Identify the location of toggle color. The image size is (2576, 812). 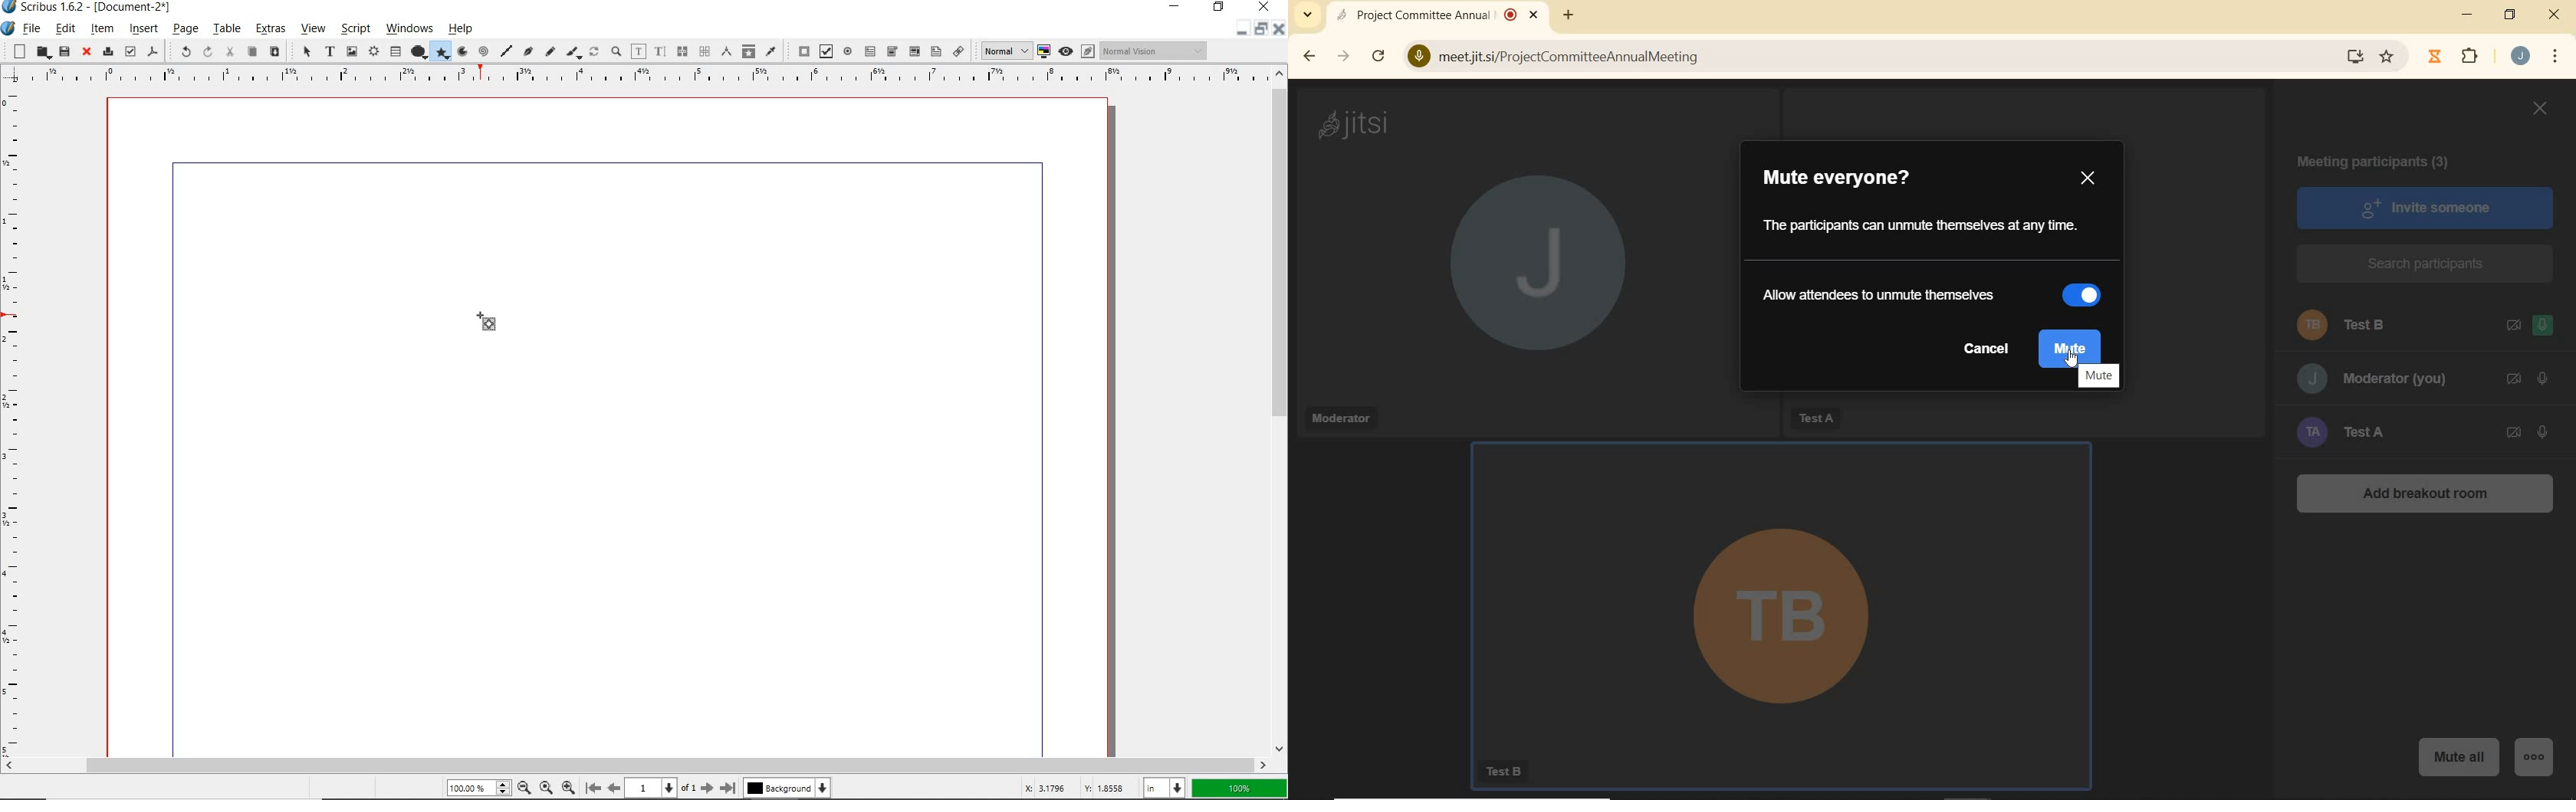
(1045, 51).